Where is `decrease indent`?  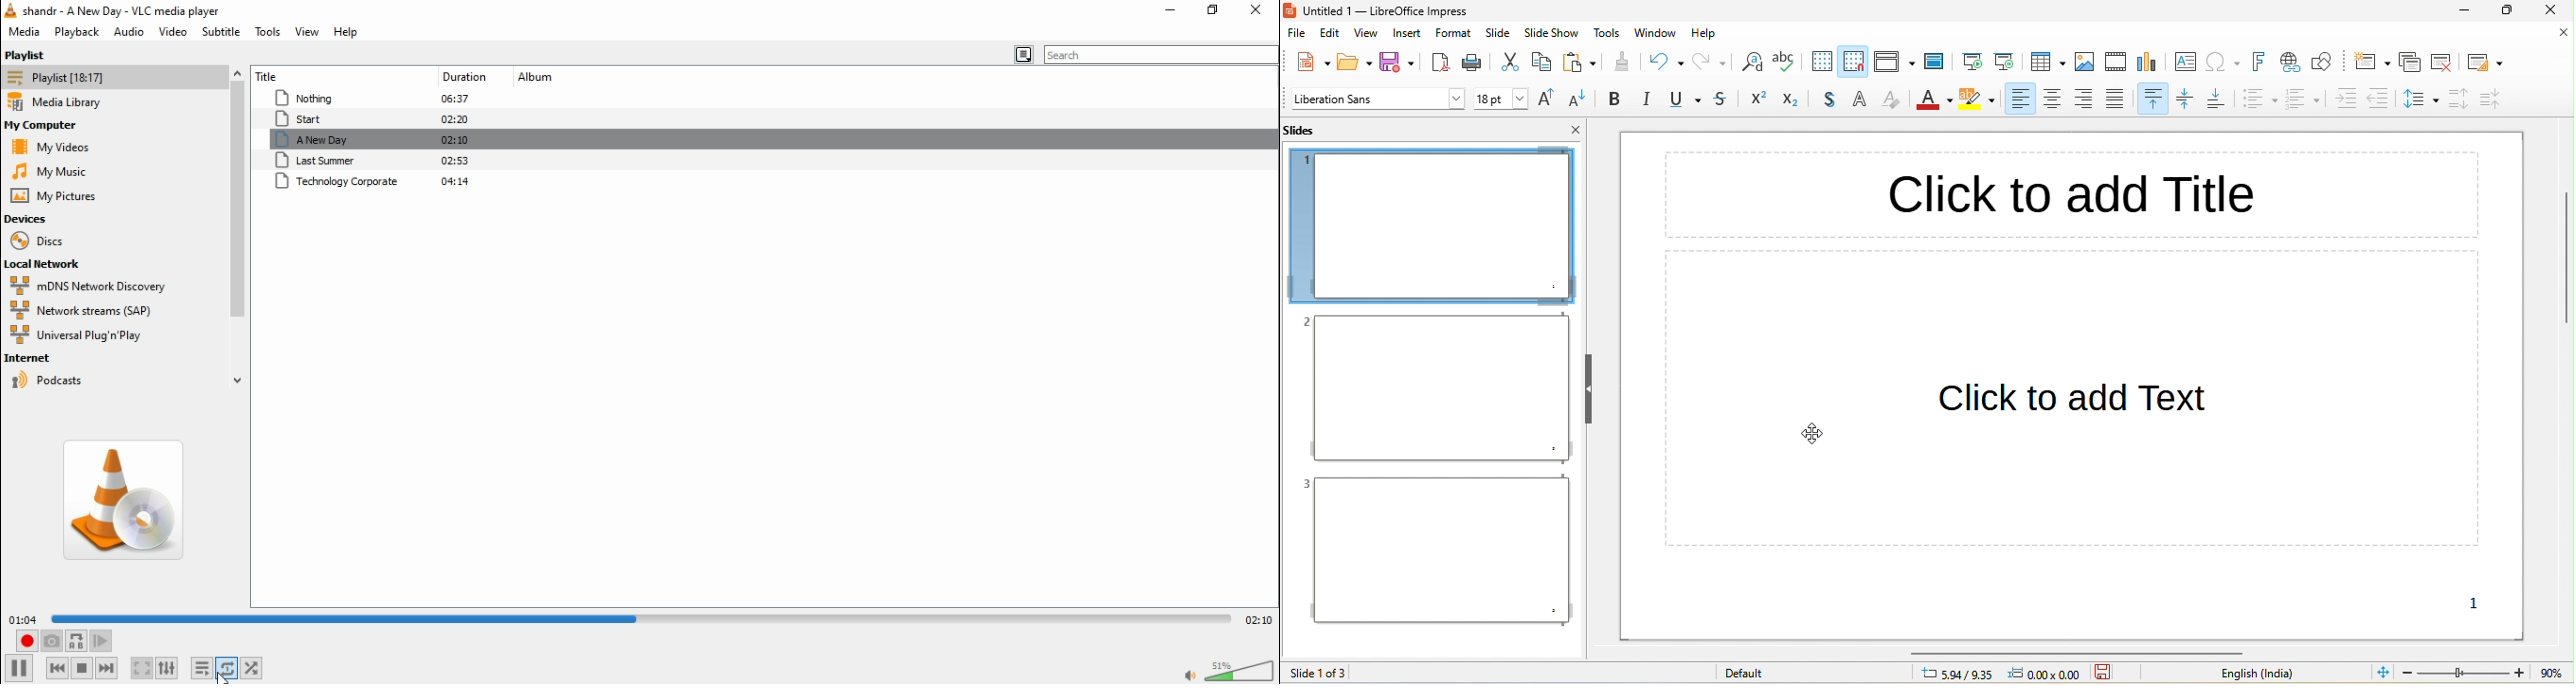
decrease indent is located at coordinates (2383, 98).